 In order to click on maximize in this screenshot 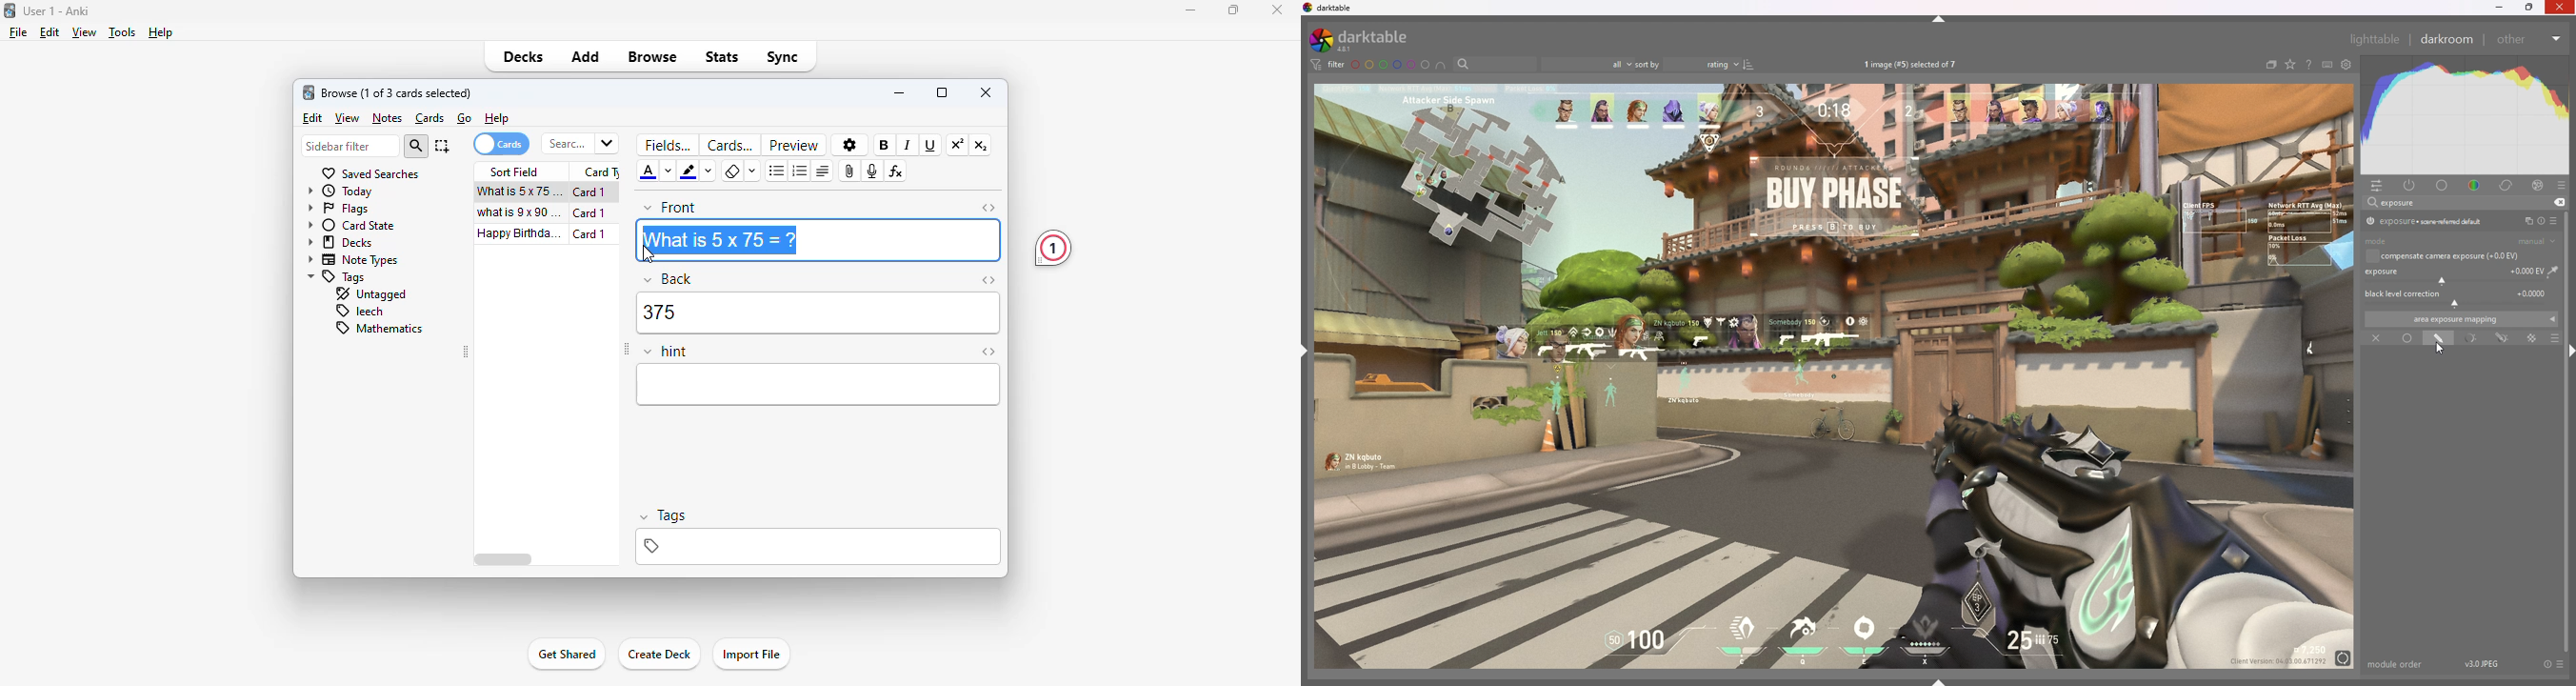, I will do `click(942, 93)`.